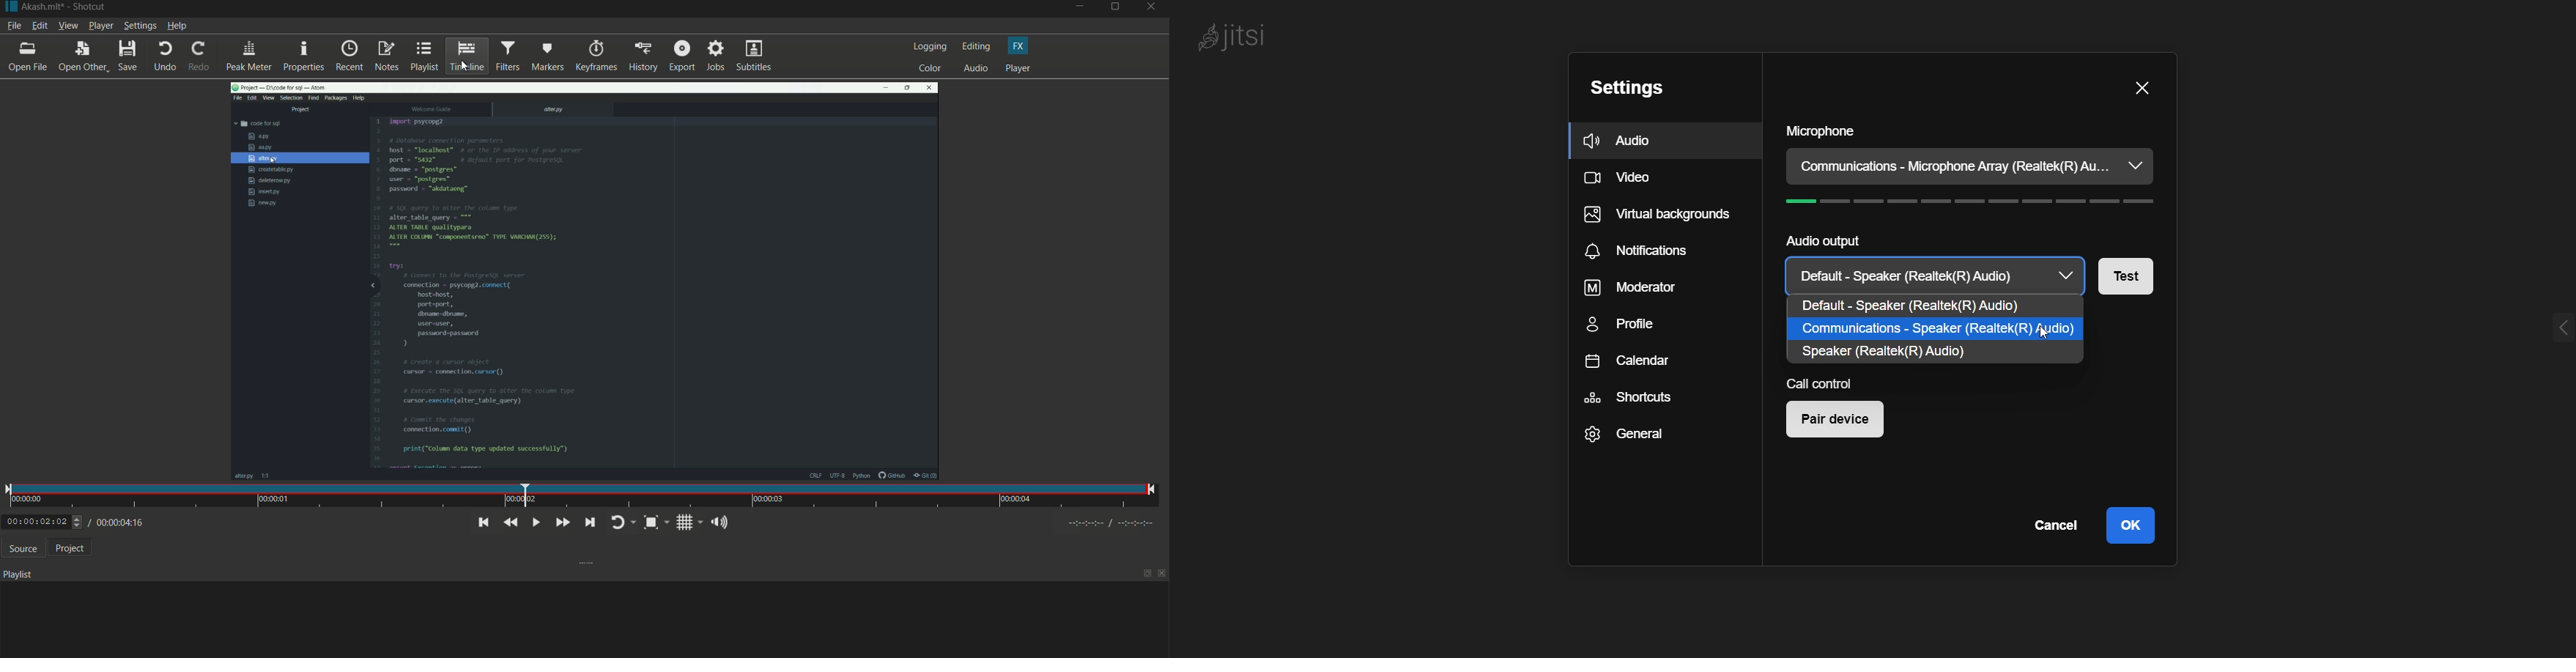 The width and height of the screenshot is (2576, 672). I want to click on maximize, so click(1117, 9).